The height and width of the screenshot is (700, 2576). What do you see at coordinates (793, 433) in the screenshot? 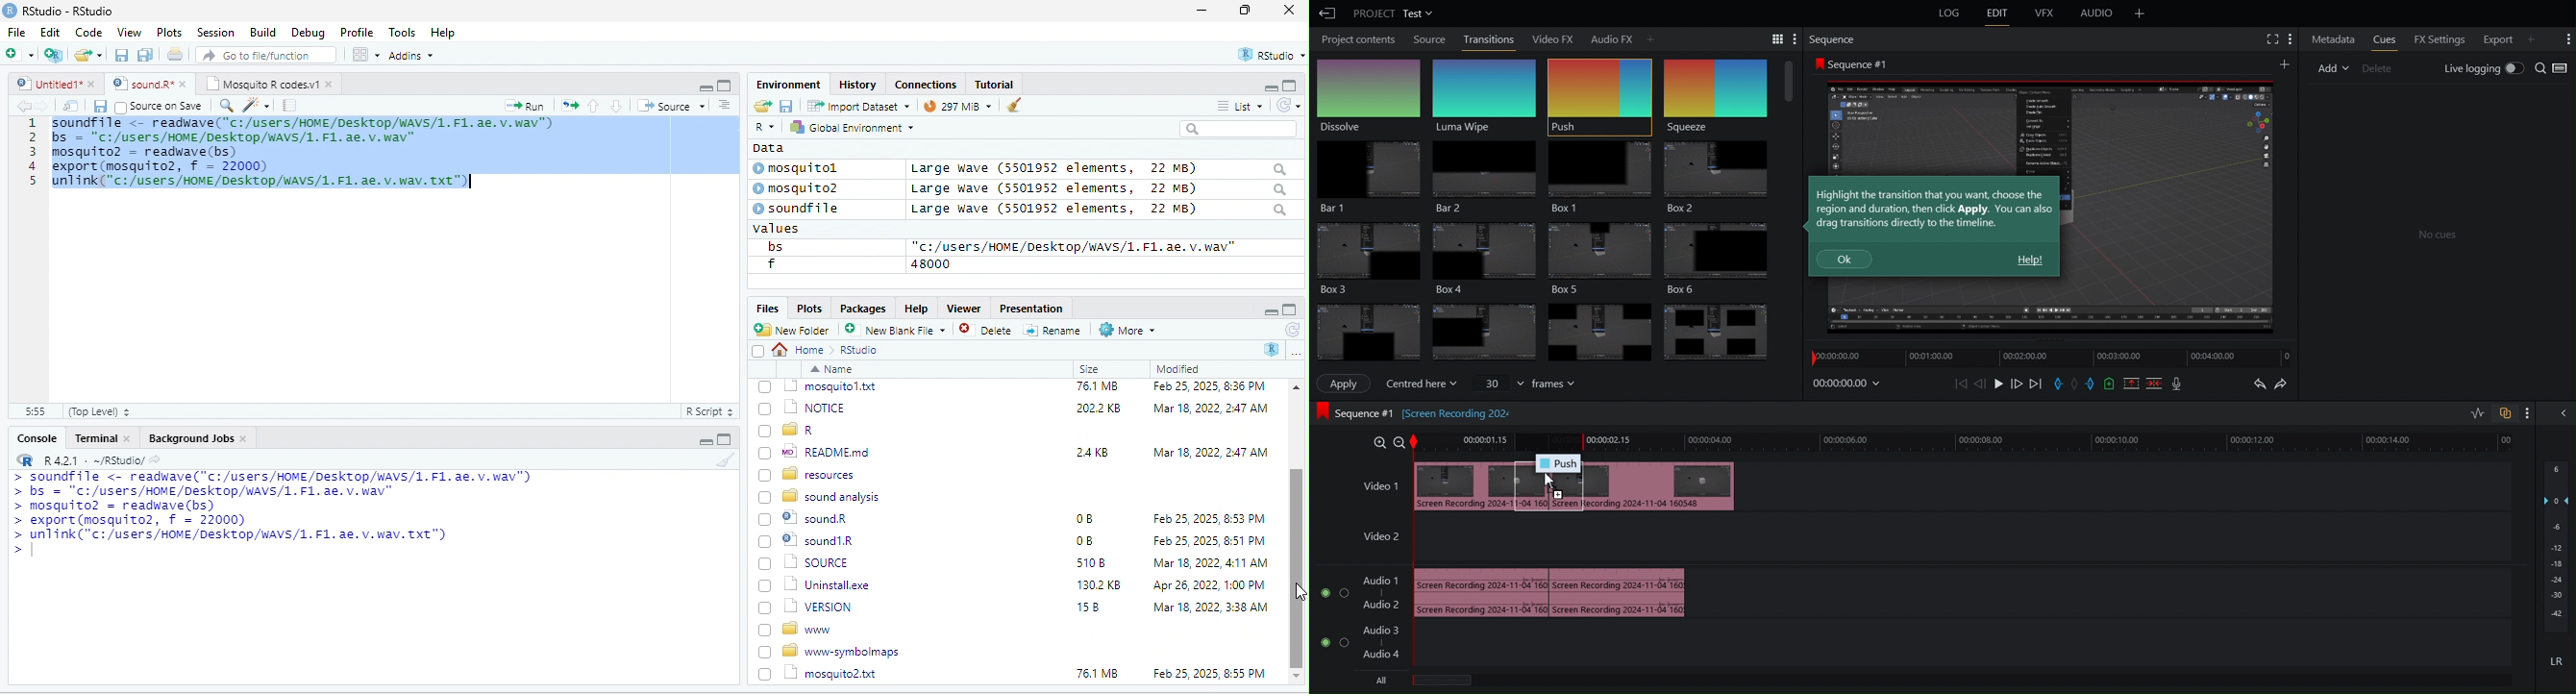
I see `Ld bin` at bounding box center [793, 433].